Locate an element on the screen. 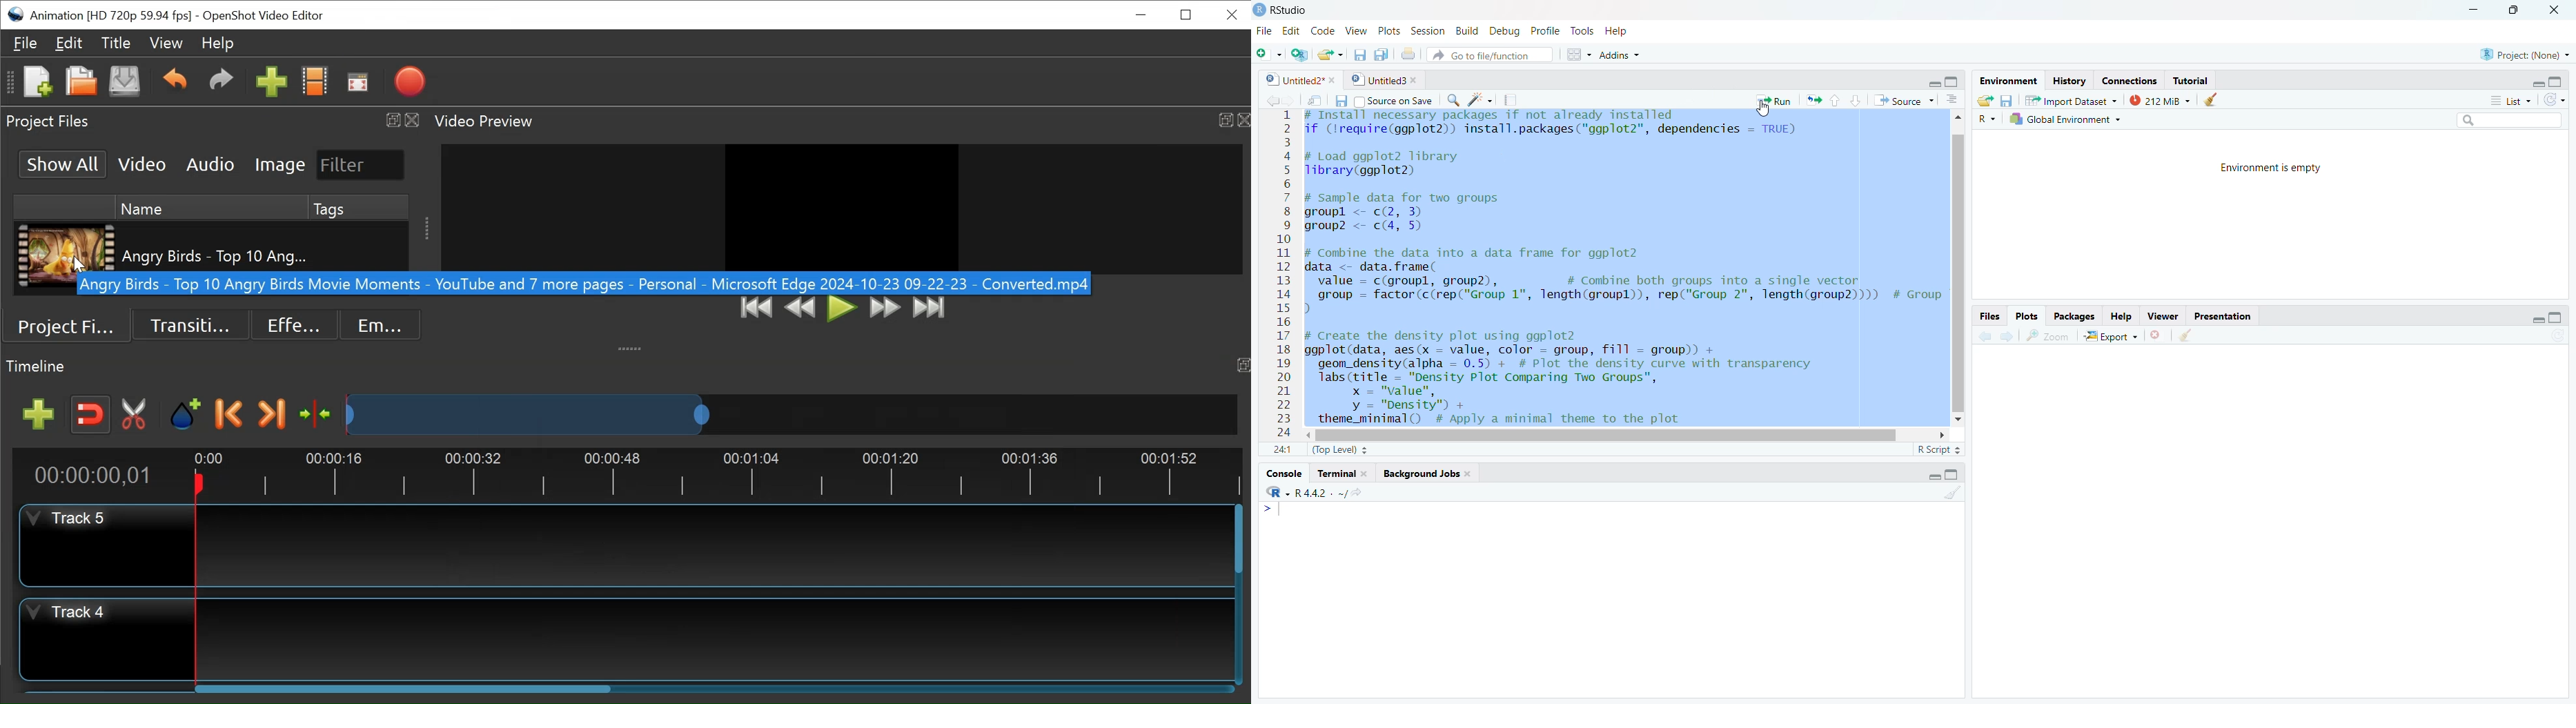 The image size is (2576, 728). redo is located at coordinates (2556, 101).